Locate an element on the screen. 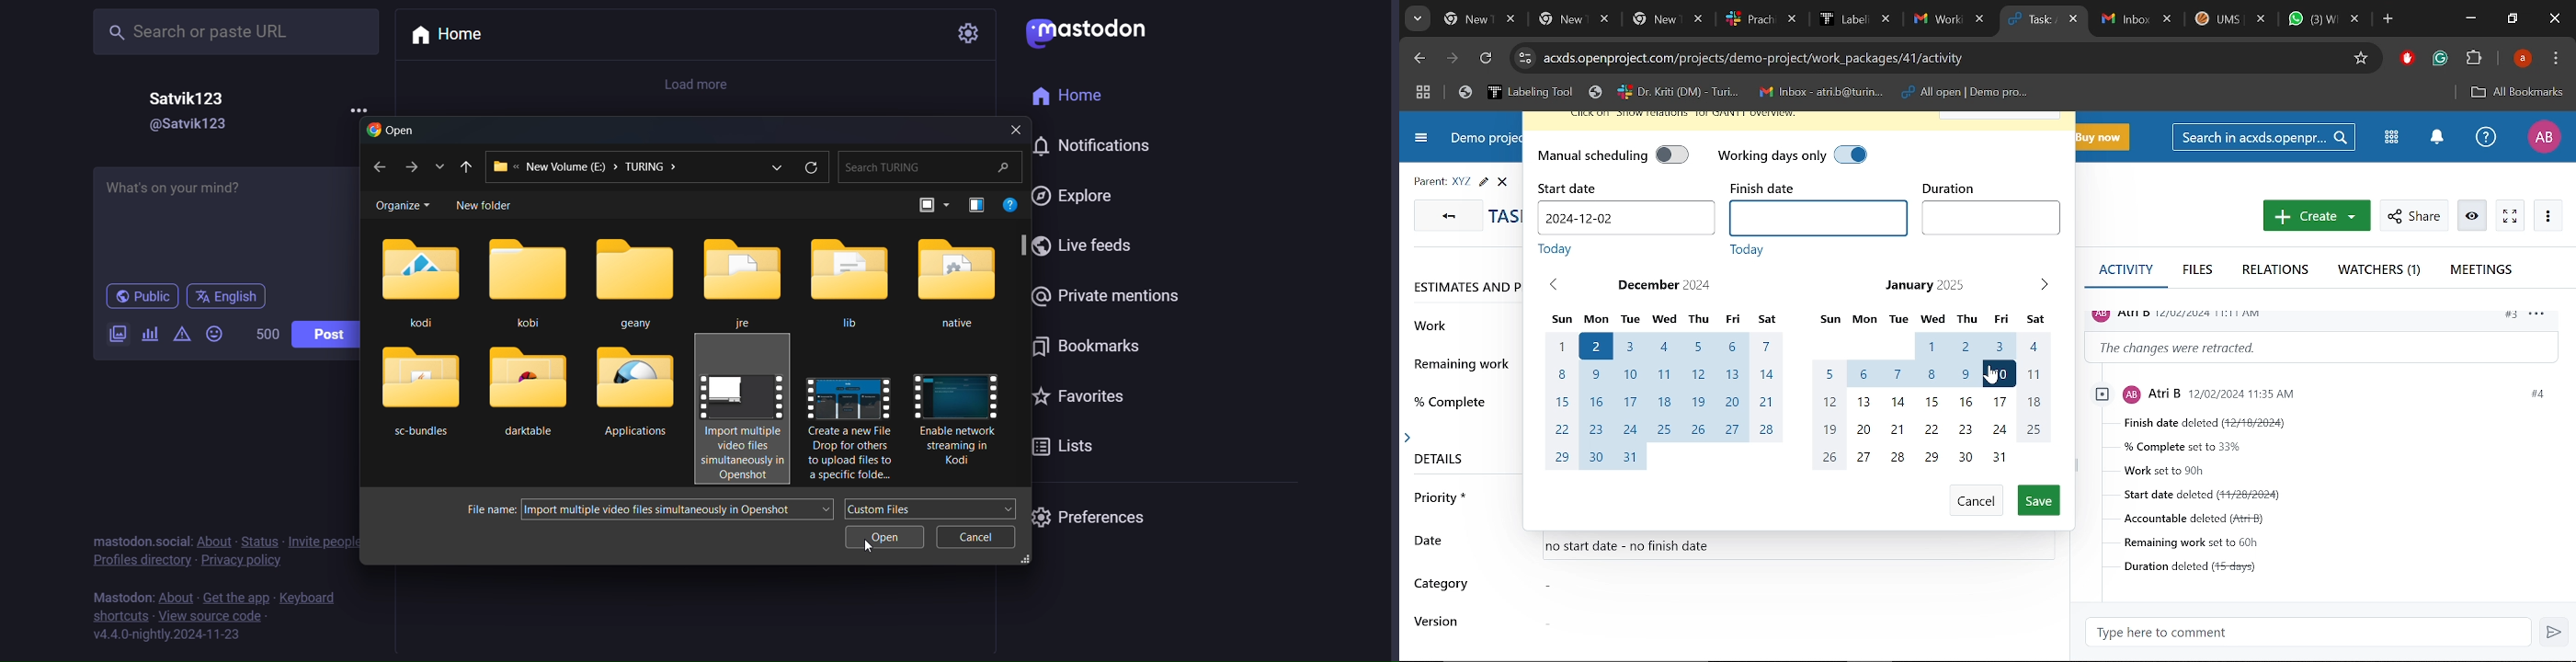 This screenshot has width=2576, height=672. % complete is located at coordinates (1453, 400).